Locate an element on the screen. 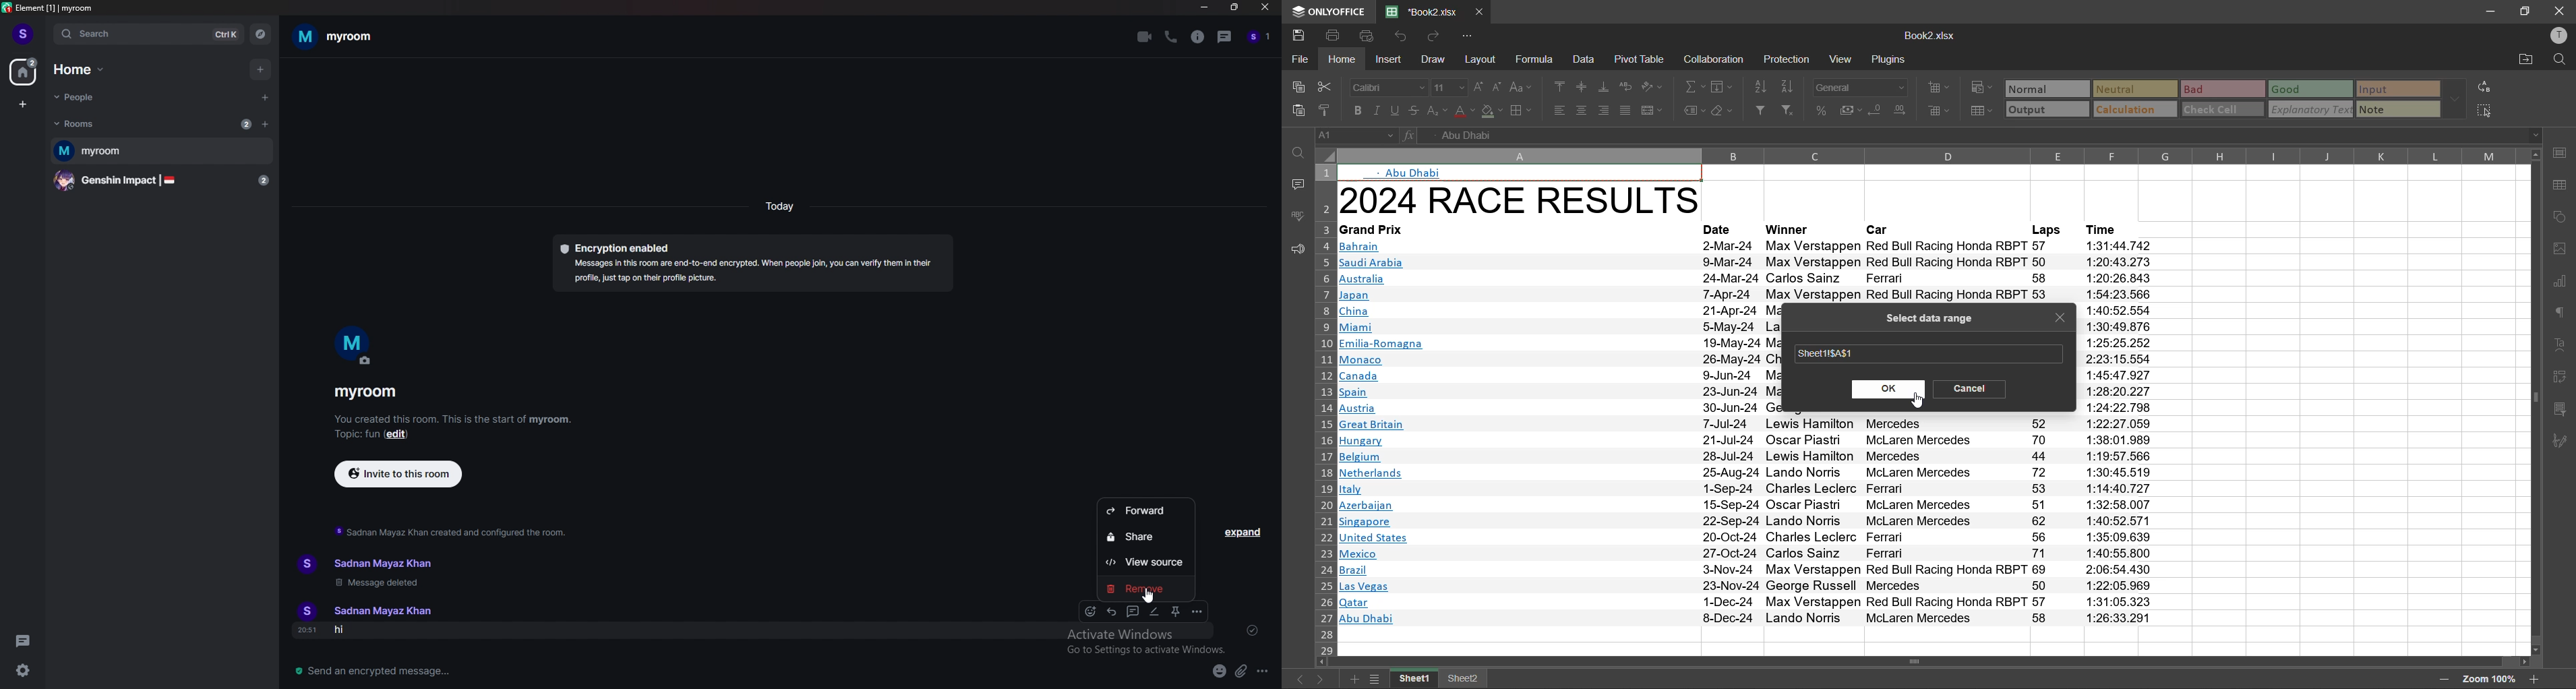 The width and height of the screenshot is (2576, 700). Dates is located at coordinates (1731, 462).